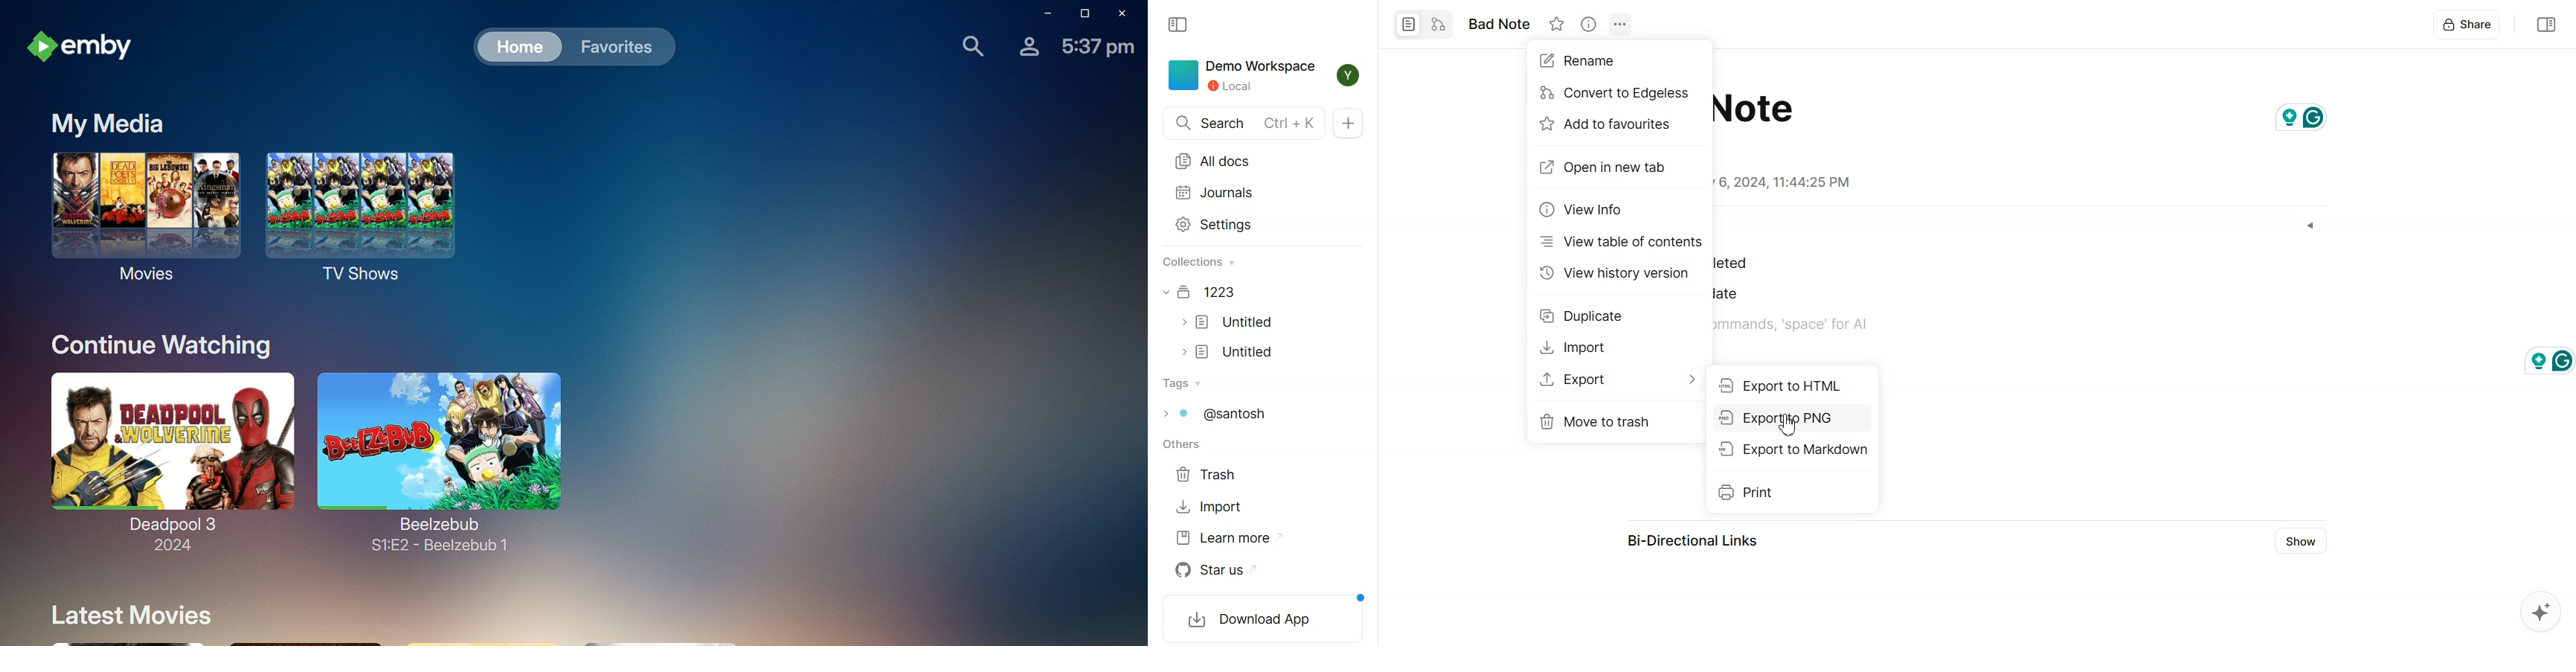 The image size is (2576, 672). I want to click on Convert to edgeless, so click(1616, 94).